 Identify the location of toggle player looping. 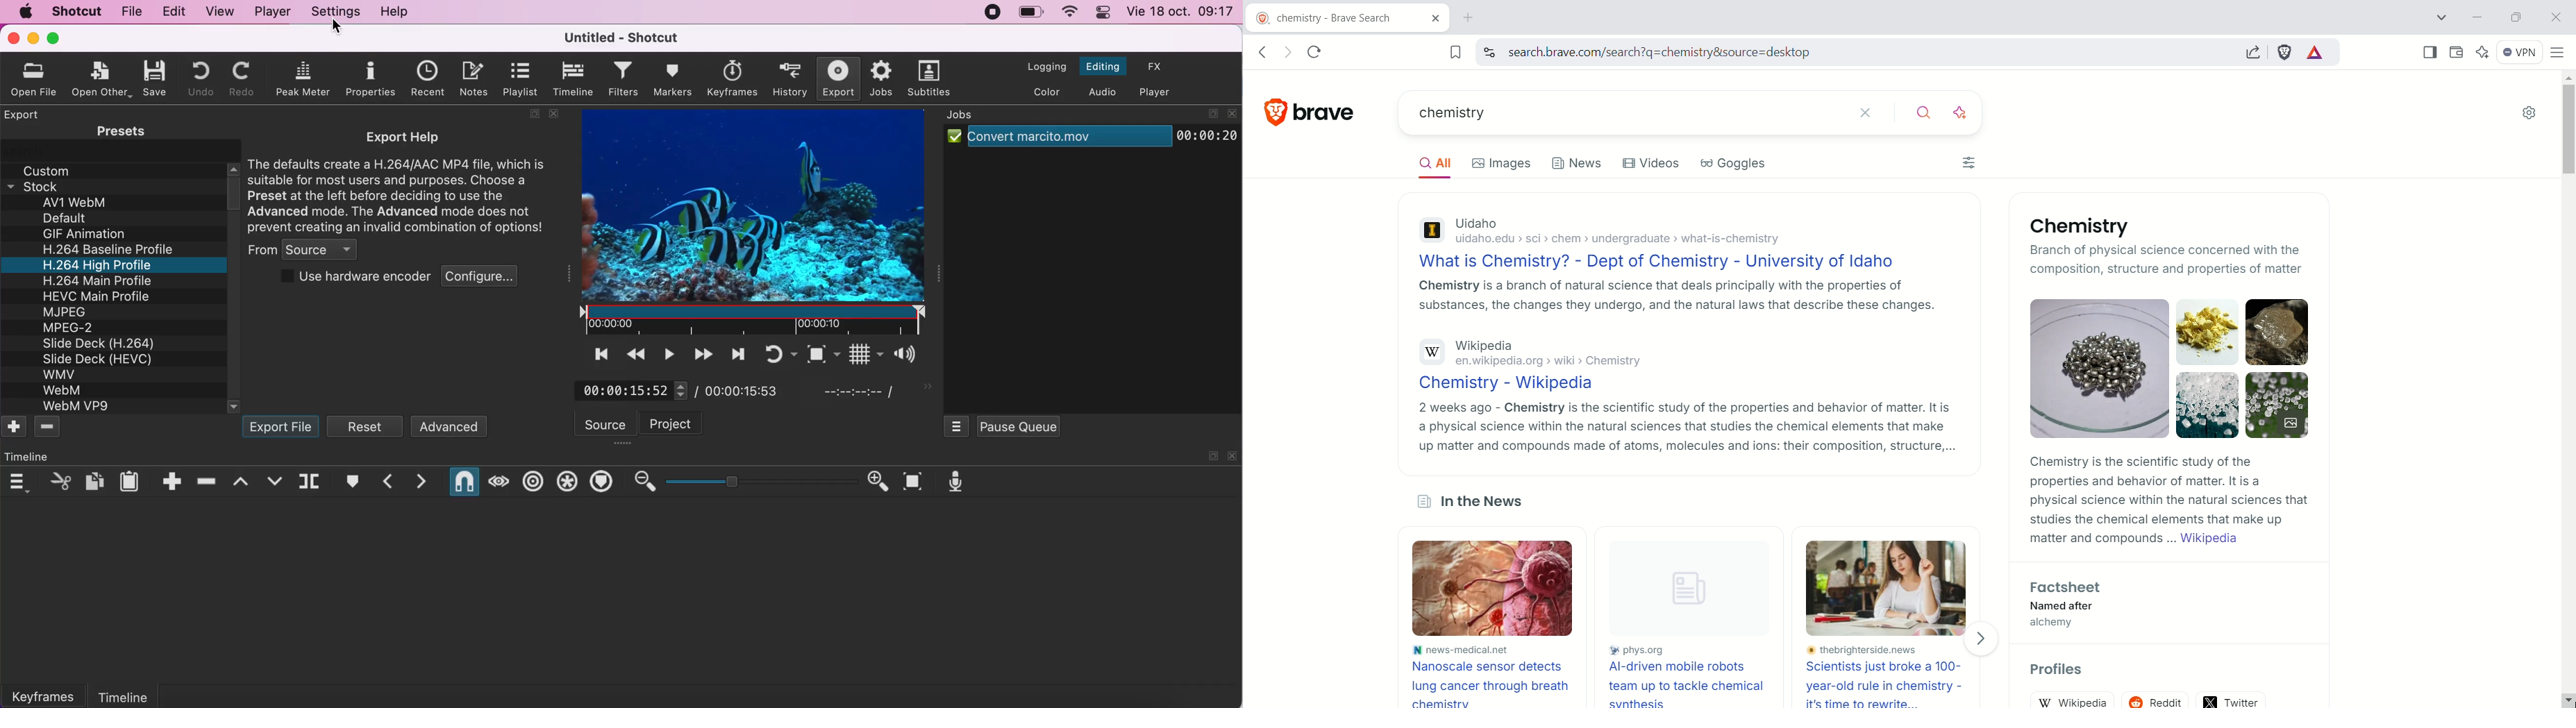
(770, 354).